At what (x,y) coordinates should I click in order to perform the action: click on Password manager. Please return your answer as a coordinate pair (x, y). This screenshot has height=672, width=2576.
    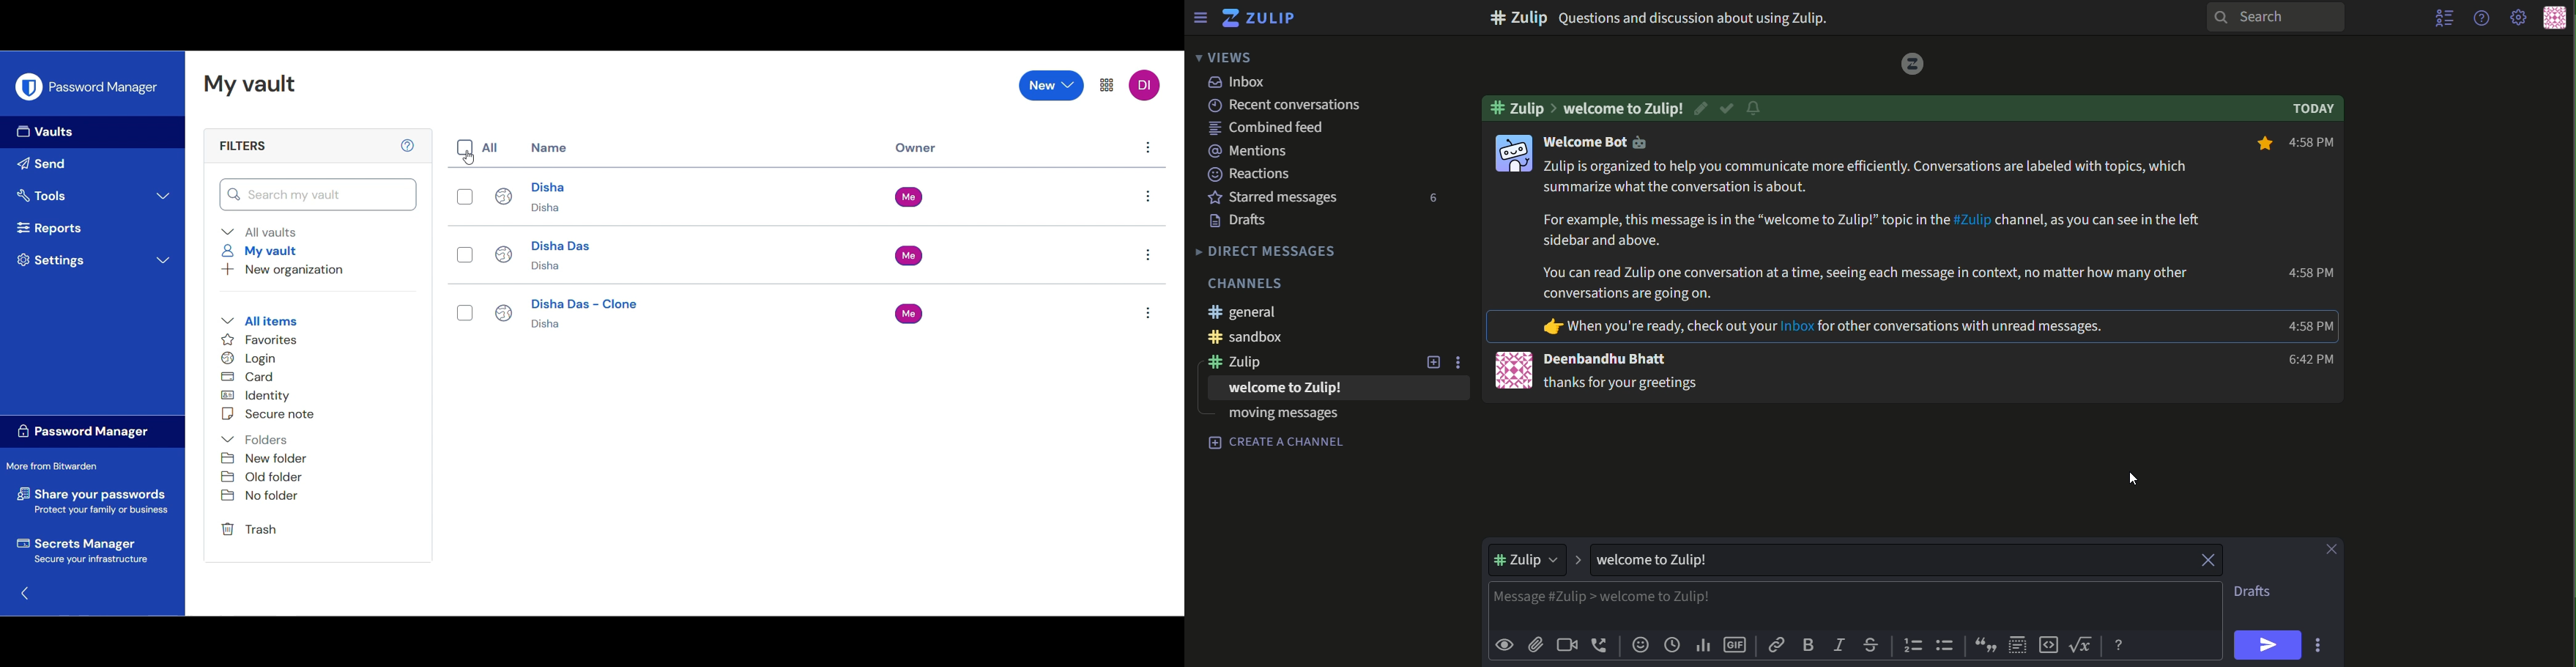
    Looking at the image, I should click on (103, 86).